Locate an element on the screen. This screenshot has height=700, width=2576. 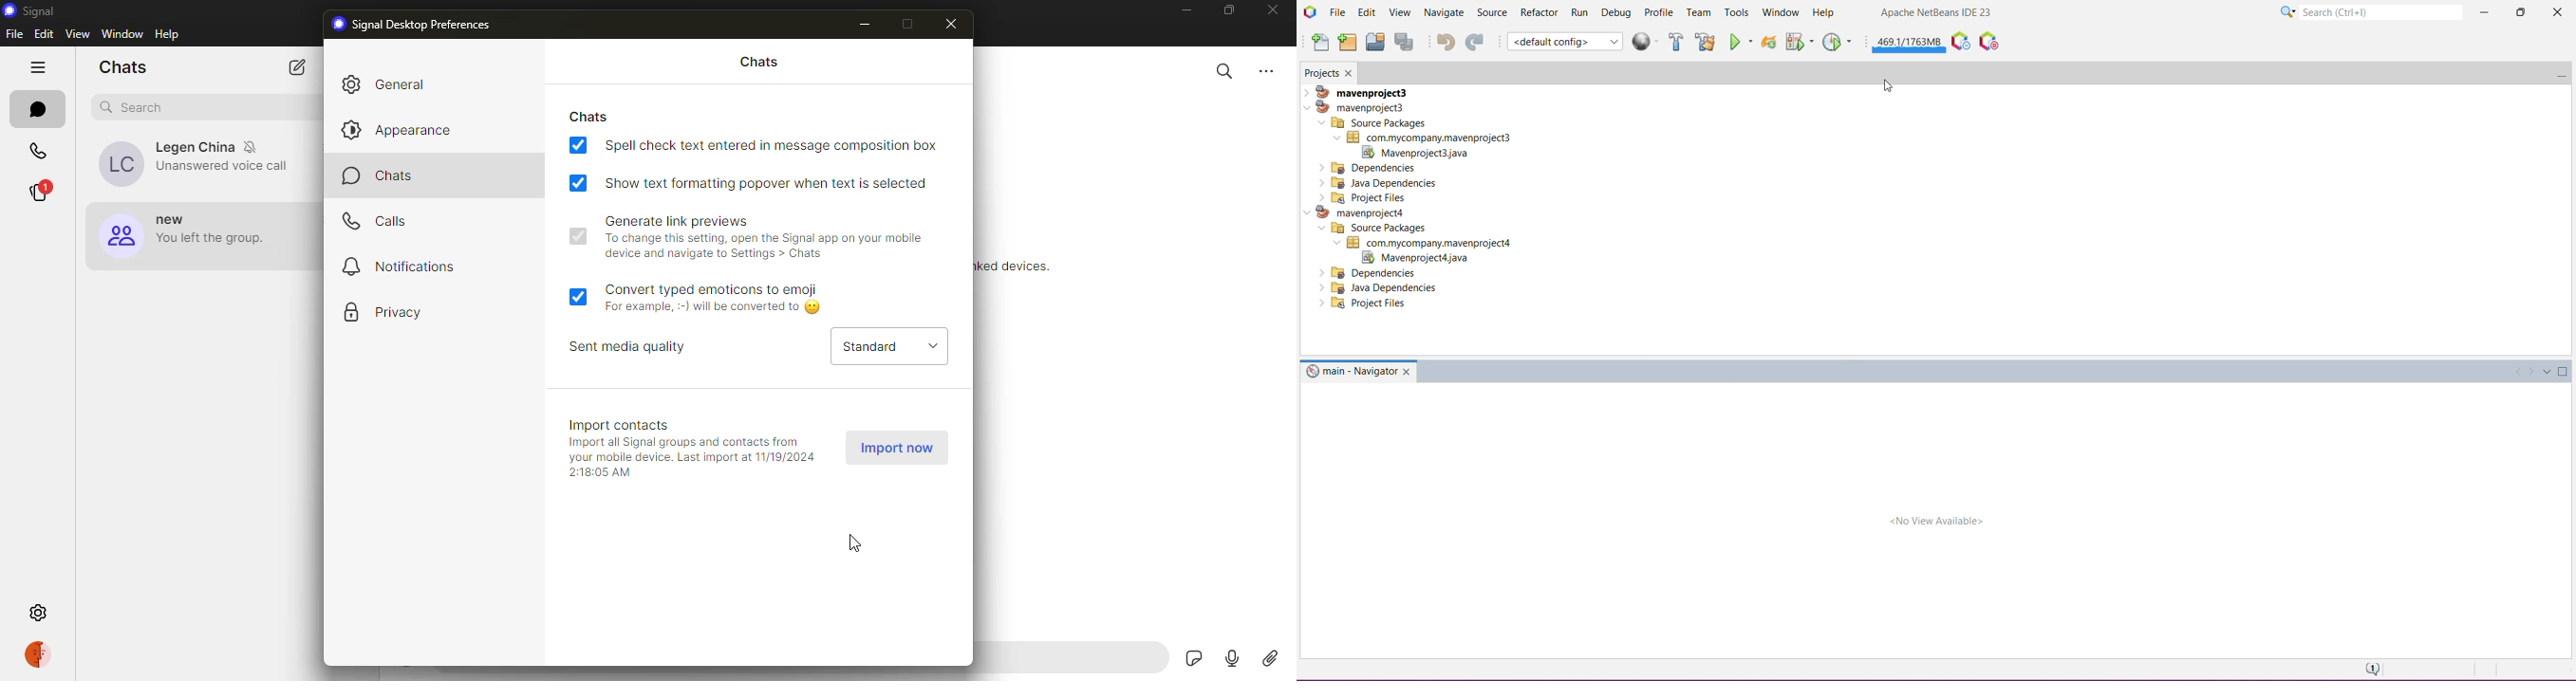
sent media quality is located at coordinates (634, 347).